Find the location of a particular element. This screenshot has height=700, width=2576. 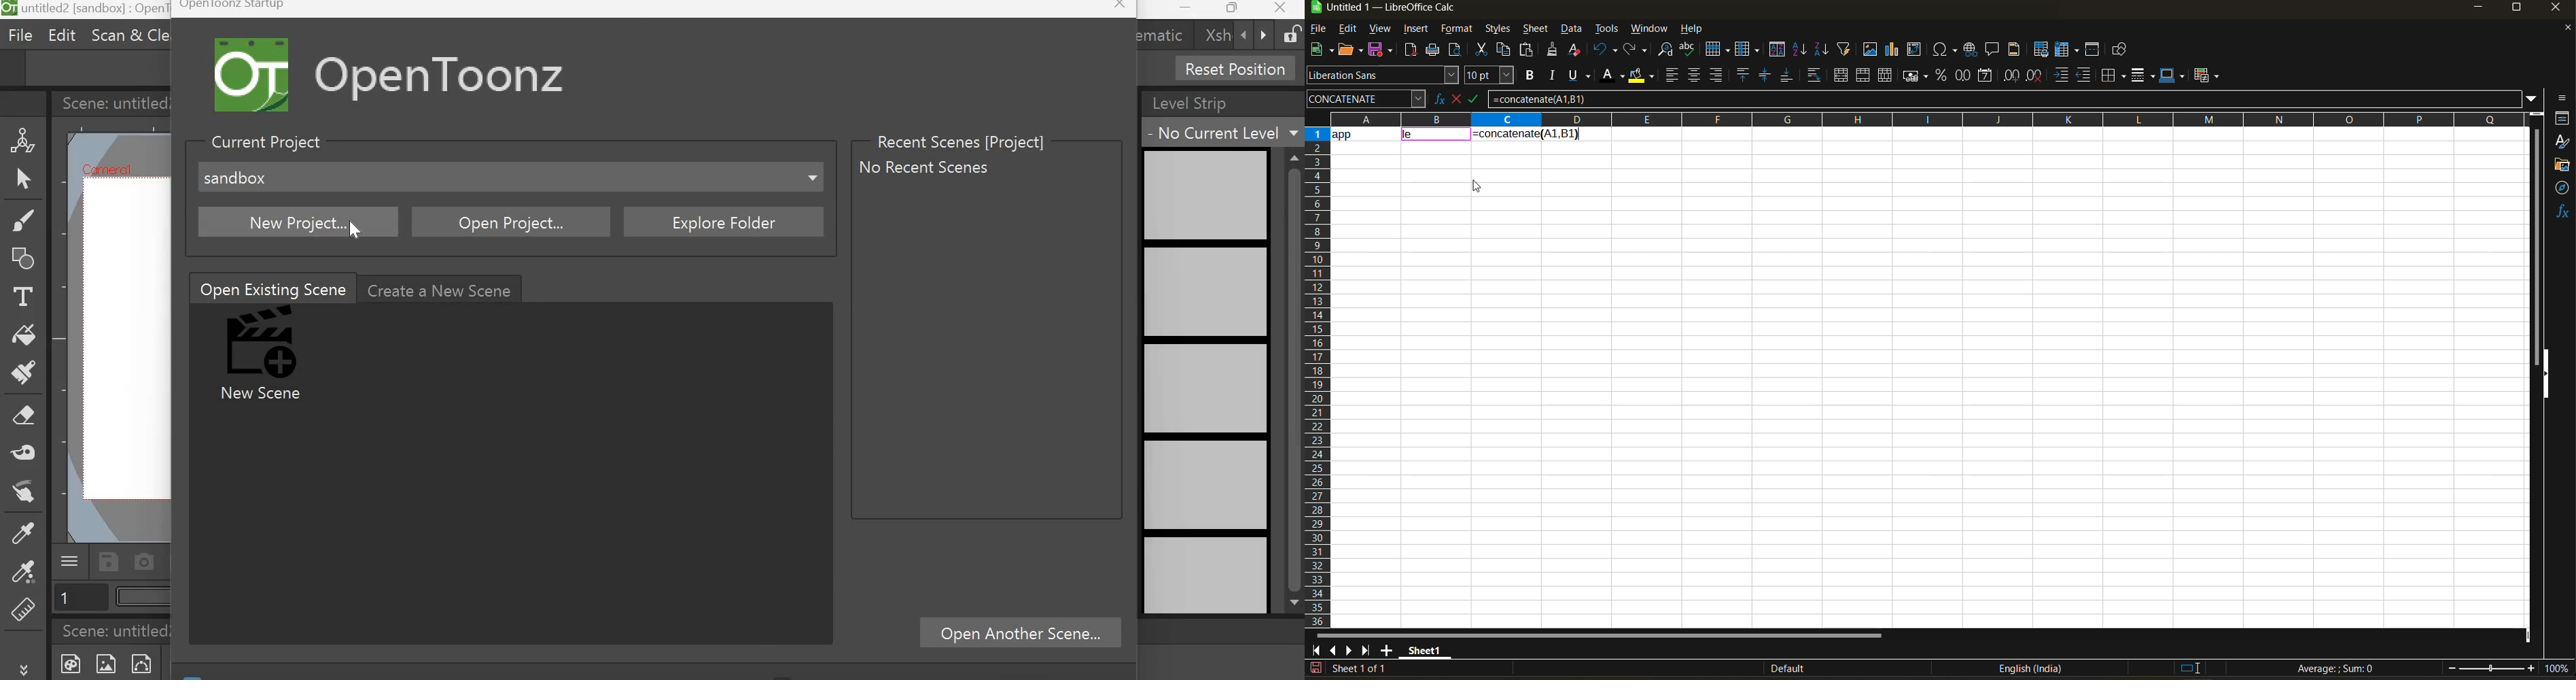

file is located at coordinates (1323, 30).